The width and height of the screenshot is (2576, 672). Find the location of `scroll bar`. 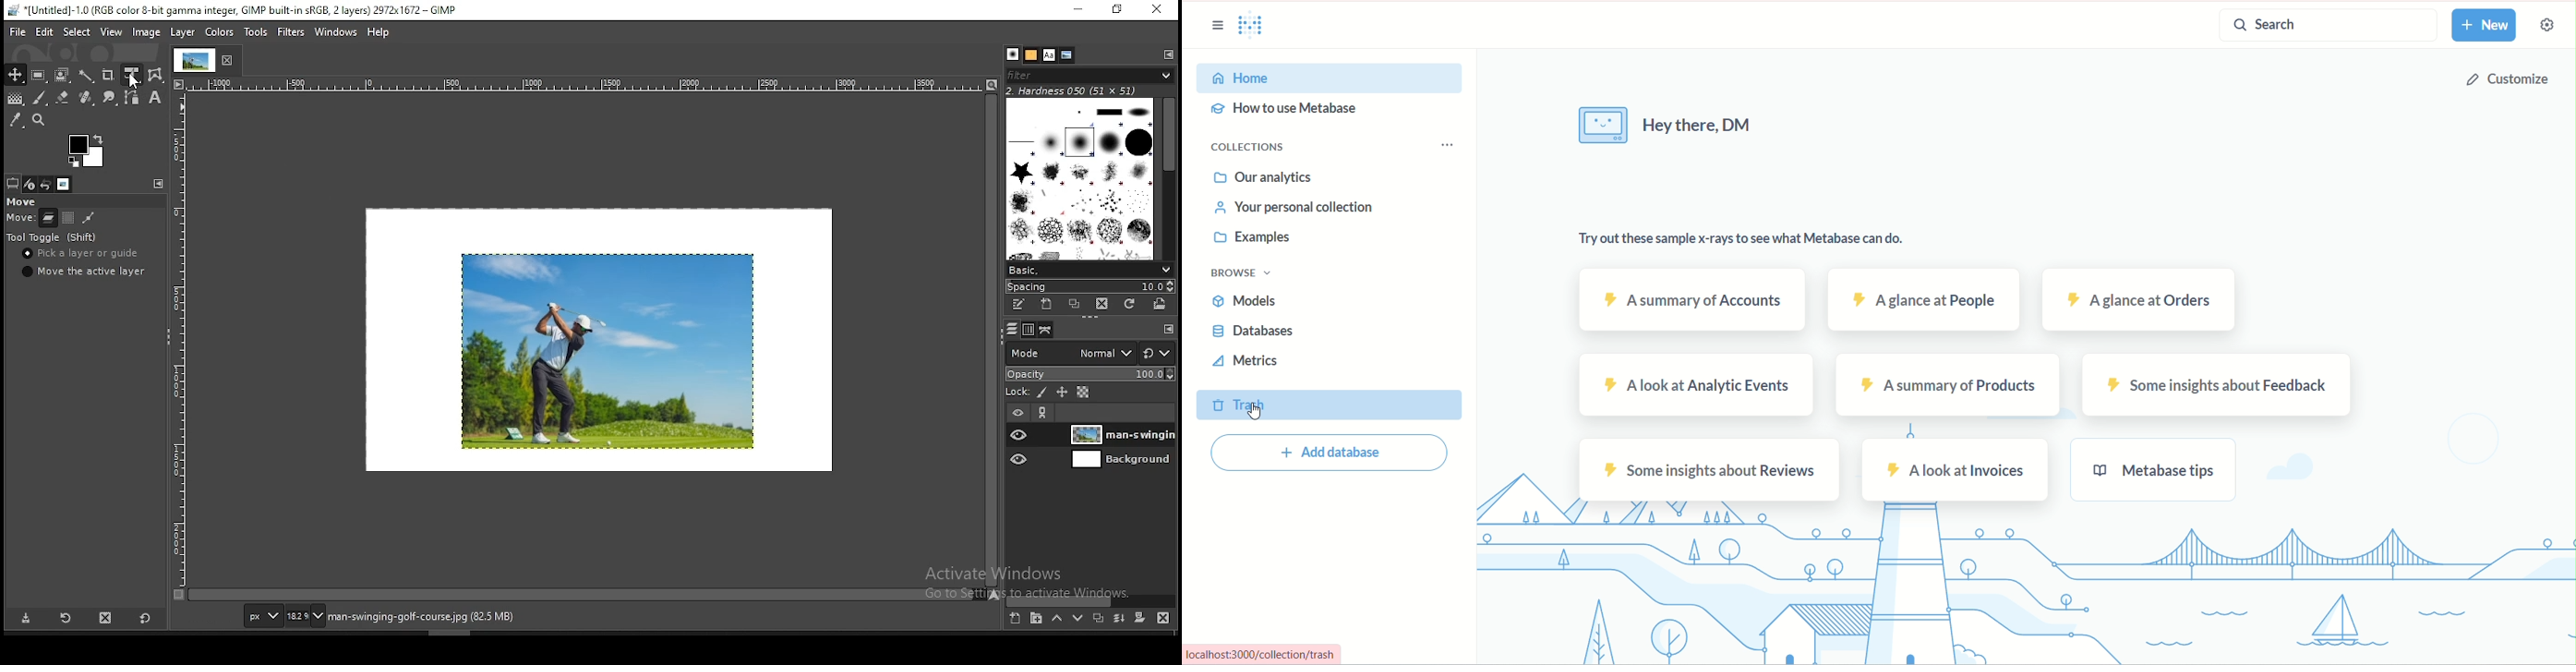

scroll bar is located at coordinates (1168, 179).